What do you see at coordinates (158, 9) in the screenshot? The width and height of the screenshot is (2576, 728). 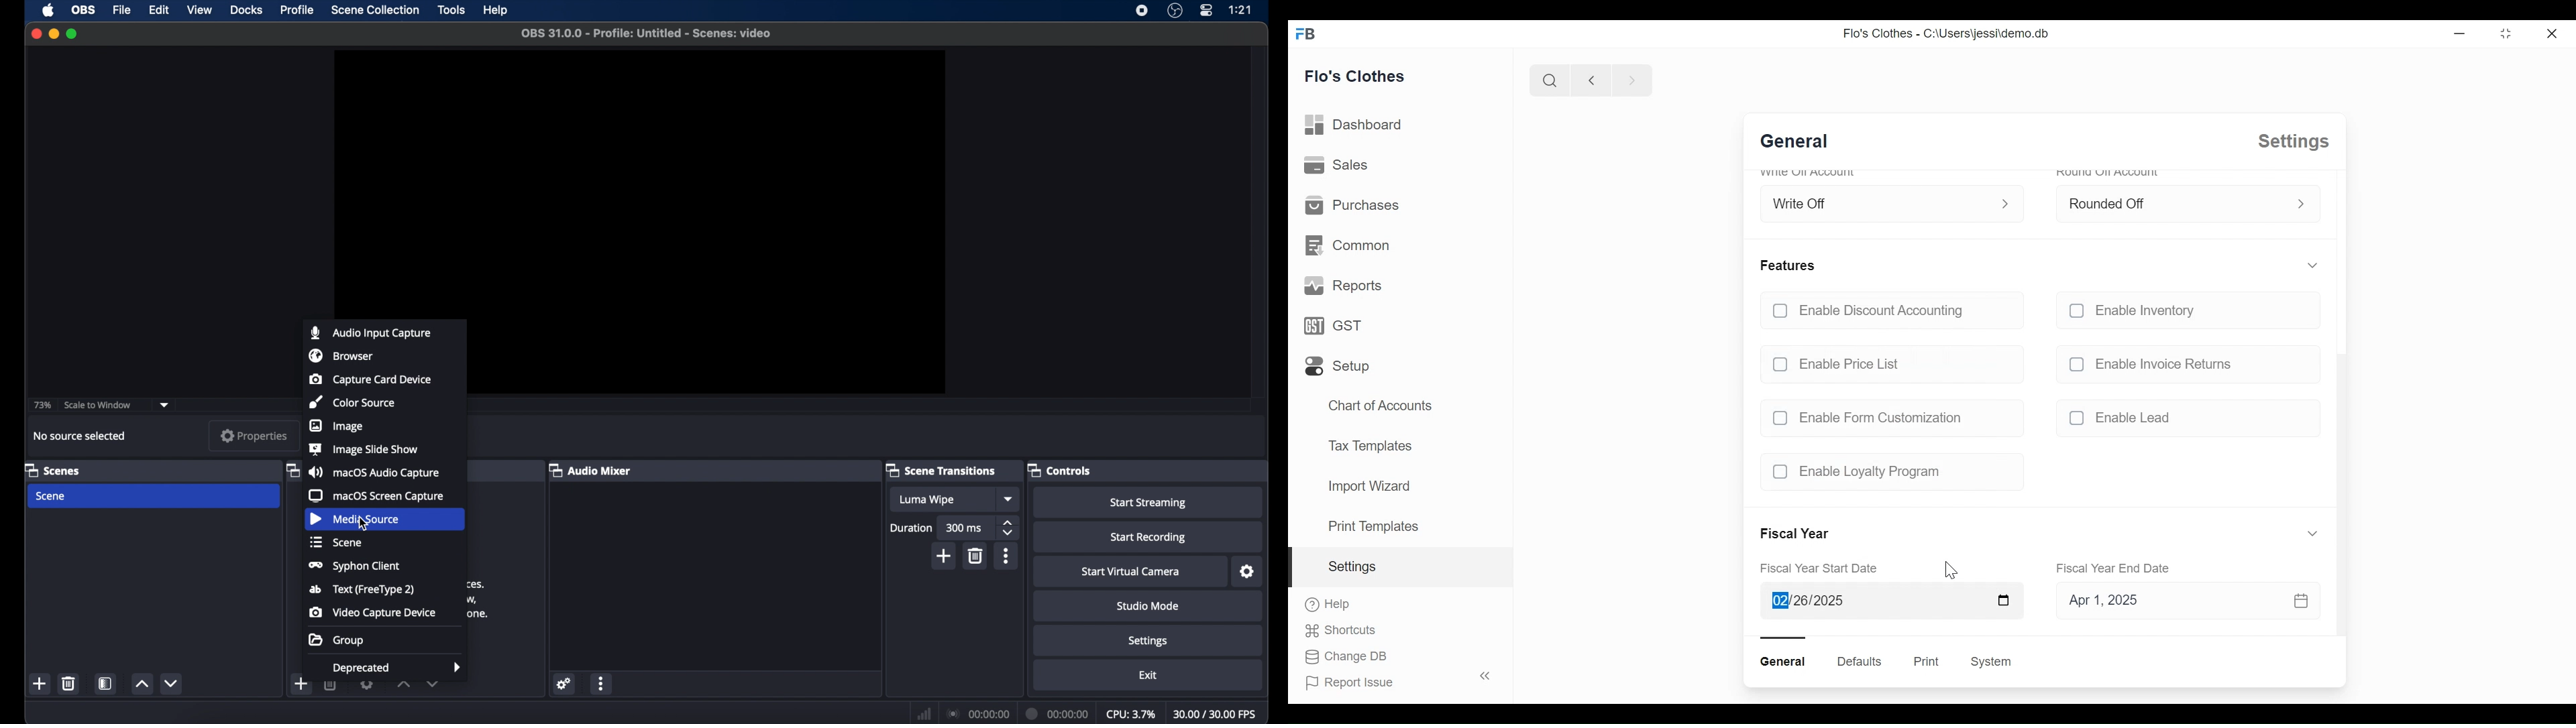 I see `edit` at bounding box center [158, 9].